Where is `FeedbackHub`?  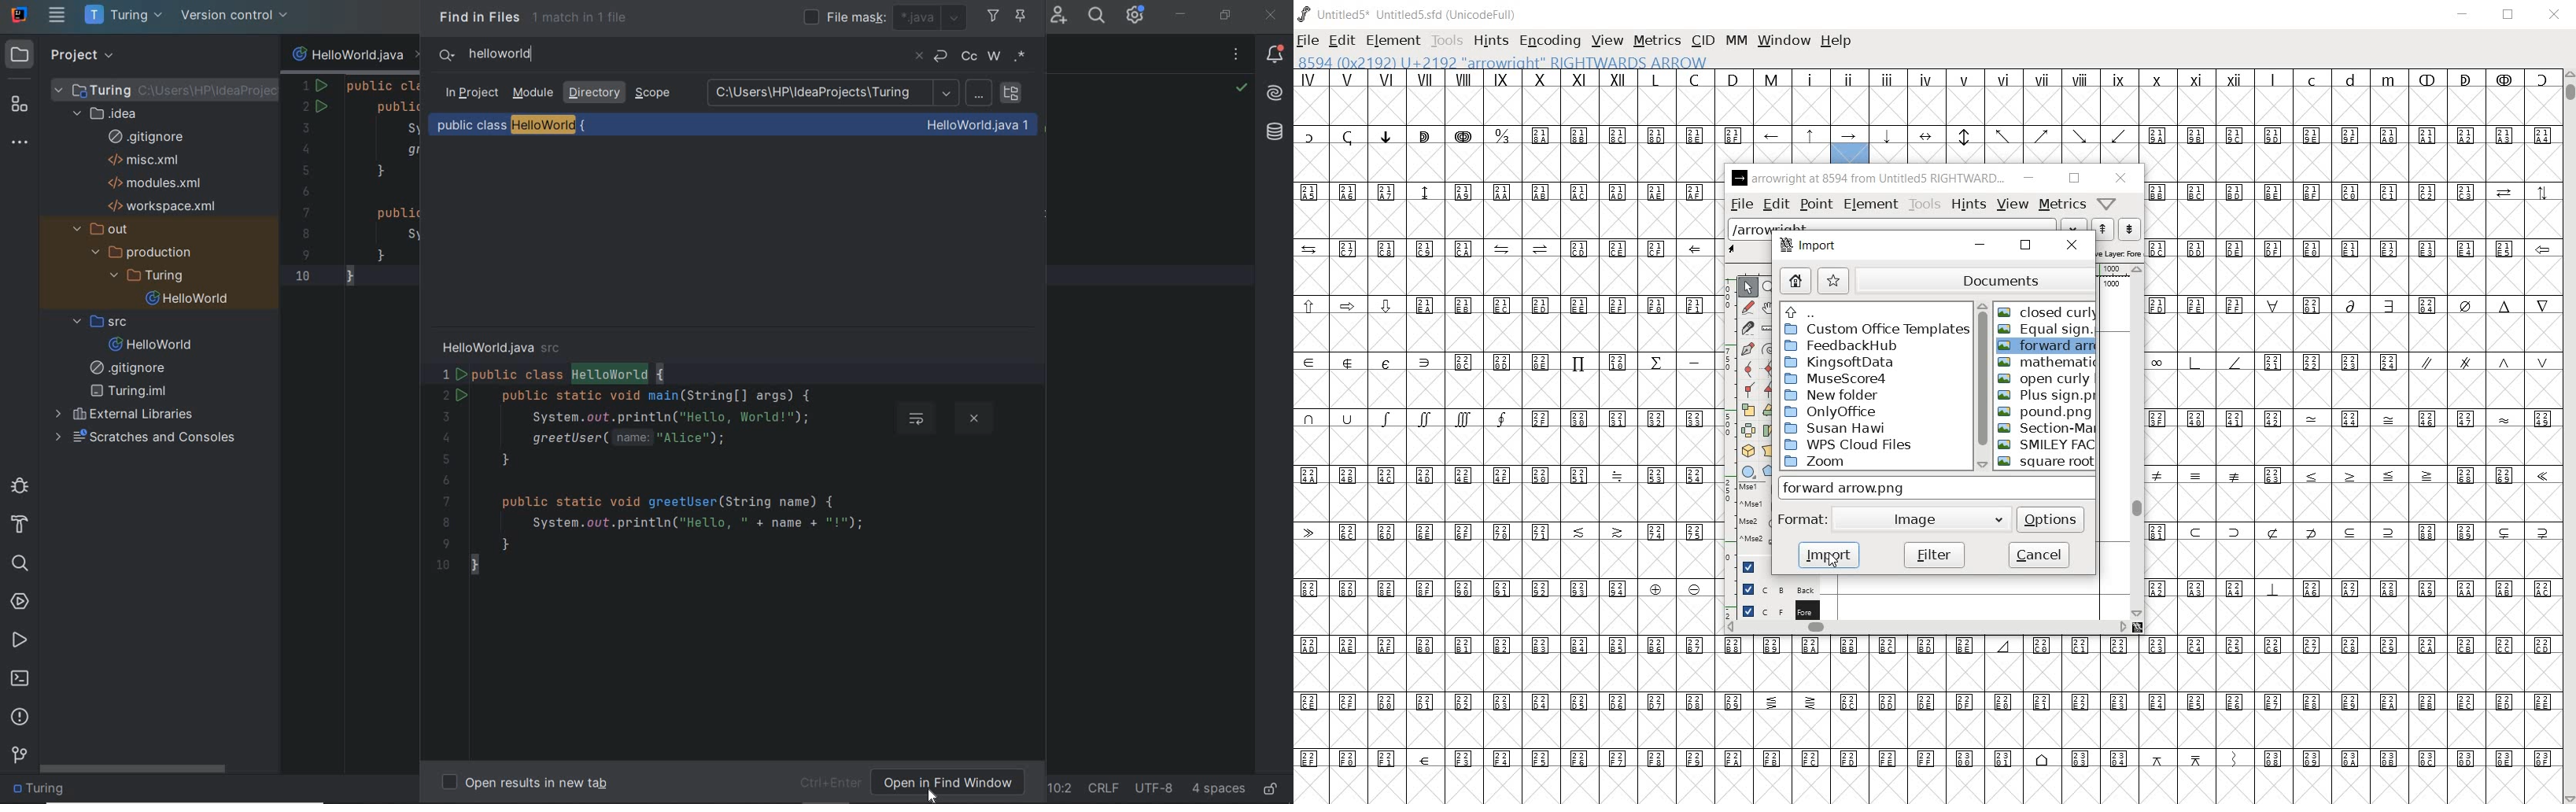 FeedbackHub is located at coordinates (1855, 346).